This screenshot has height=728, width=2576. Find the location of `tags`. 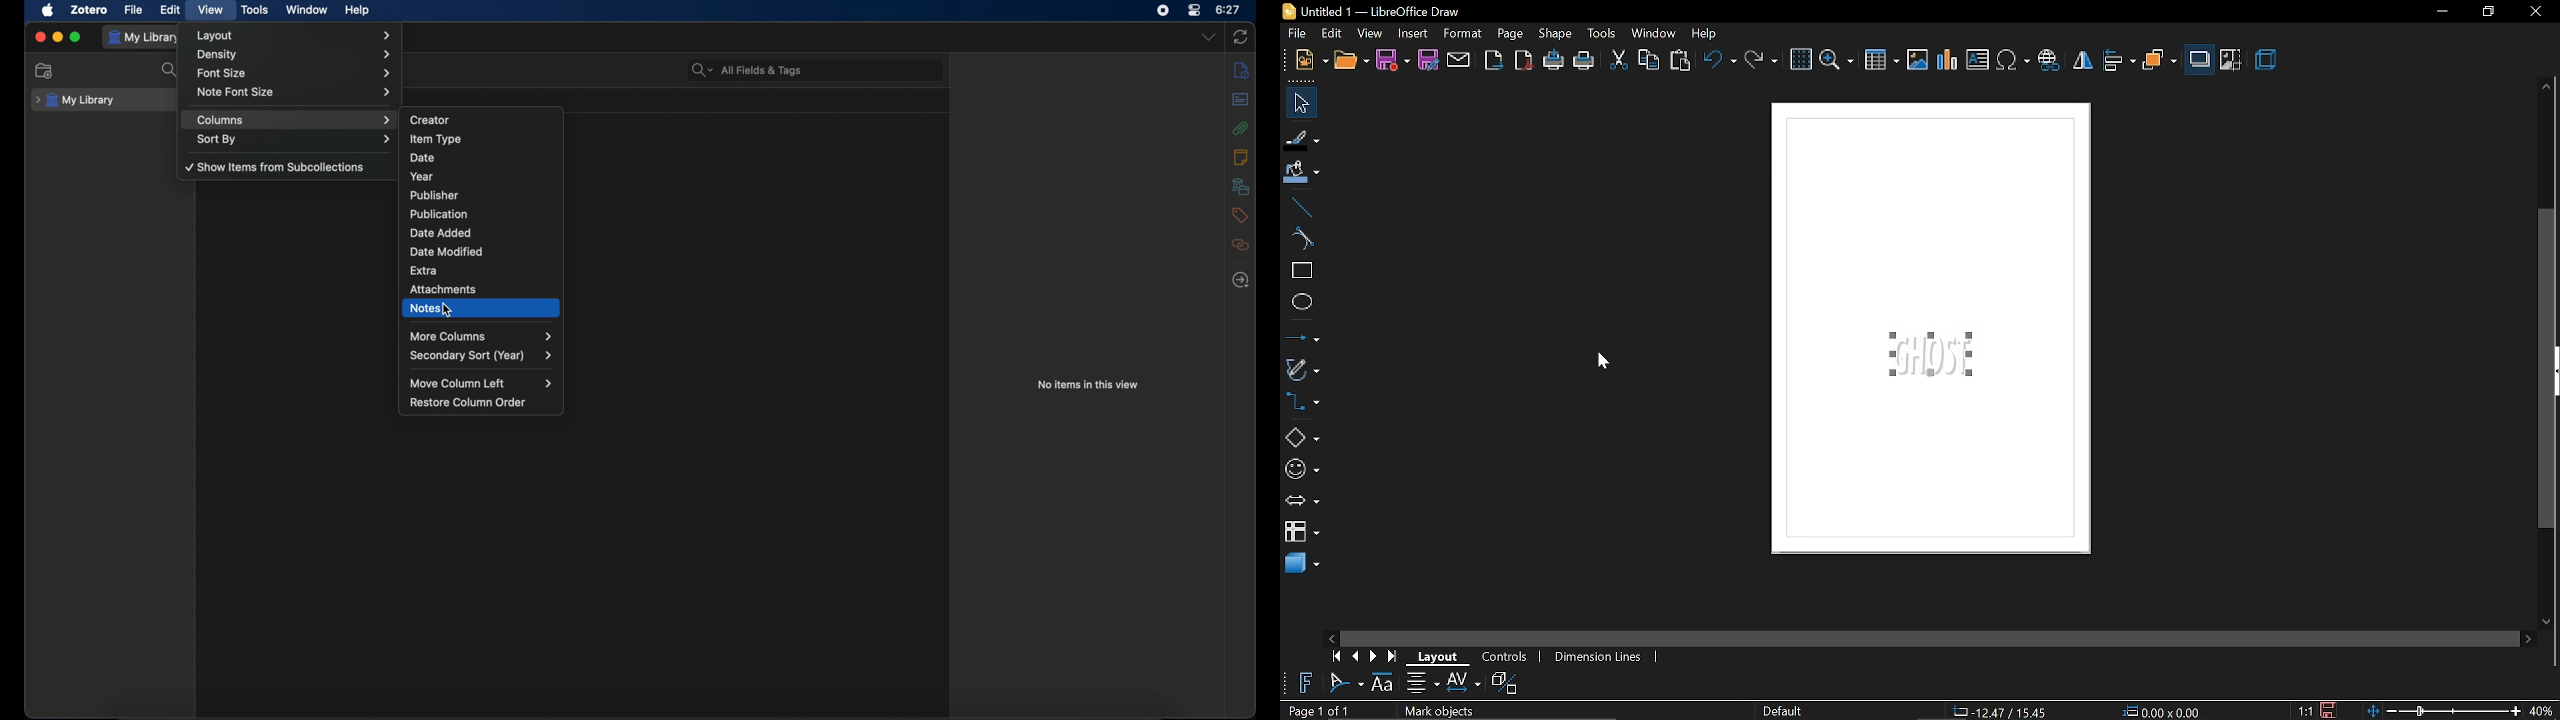

tags is located at coordinates (1240, 215).